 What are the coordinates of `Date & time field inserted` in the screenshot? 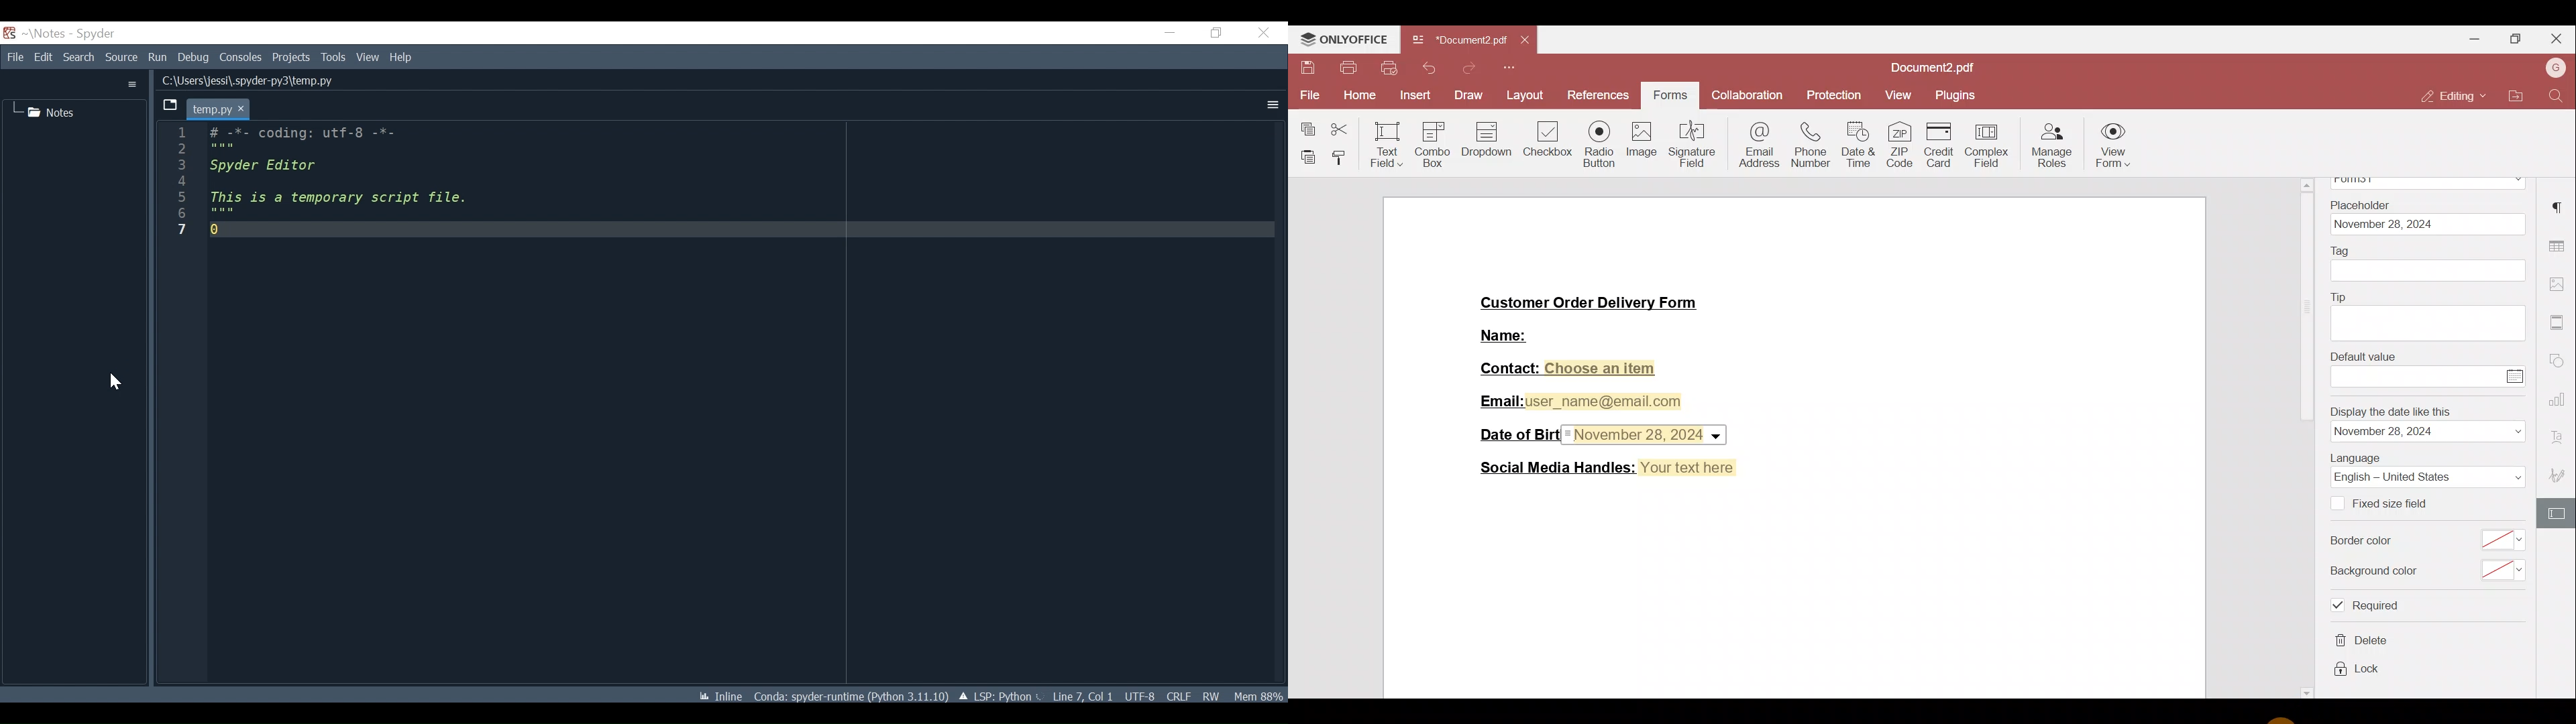 It's located at (1647, 435).